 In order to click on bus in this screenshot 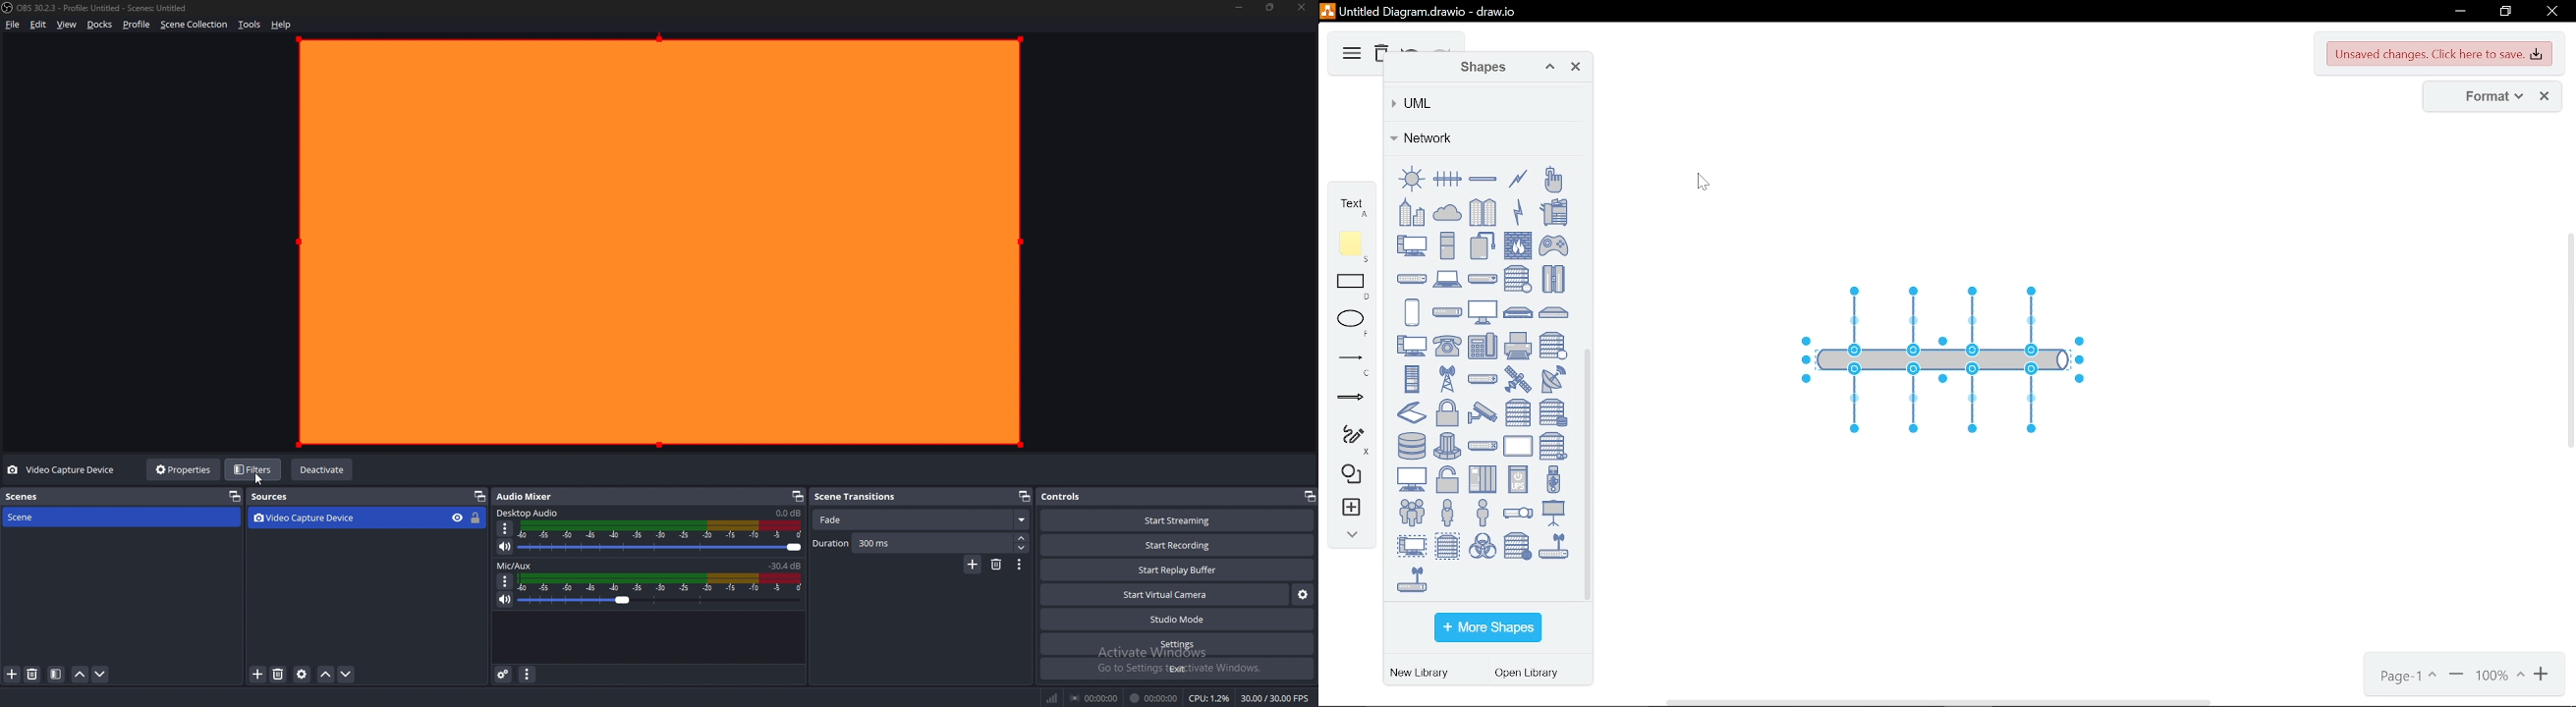, I will do `click(1447, 179)`.